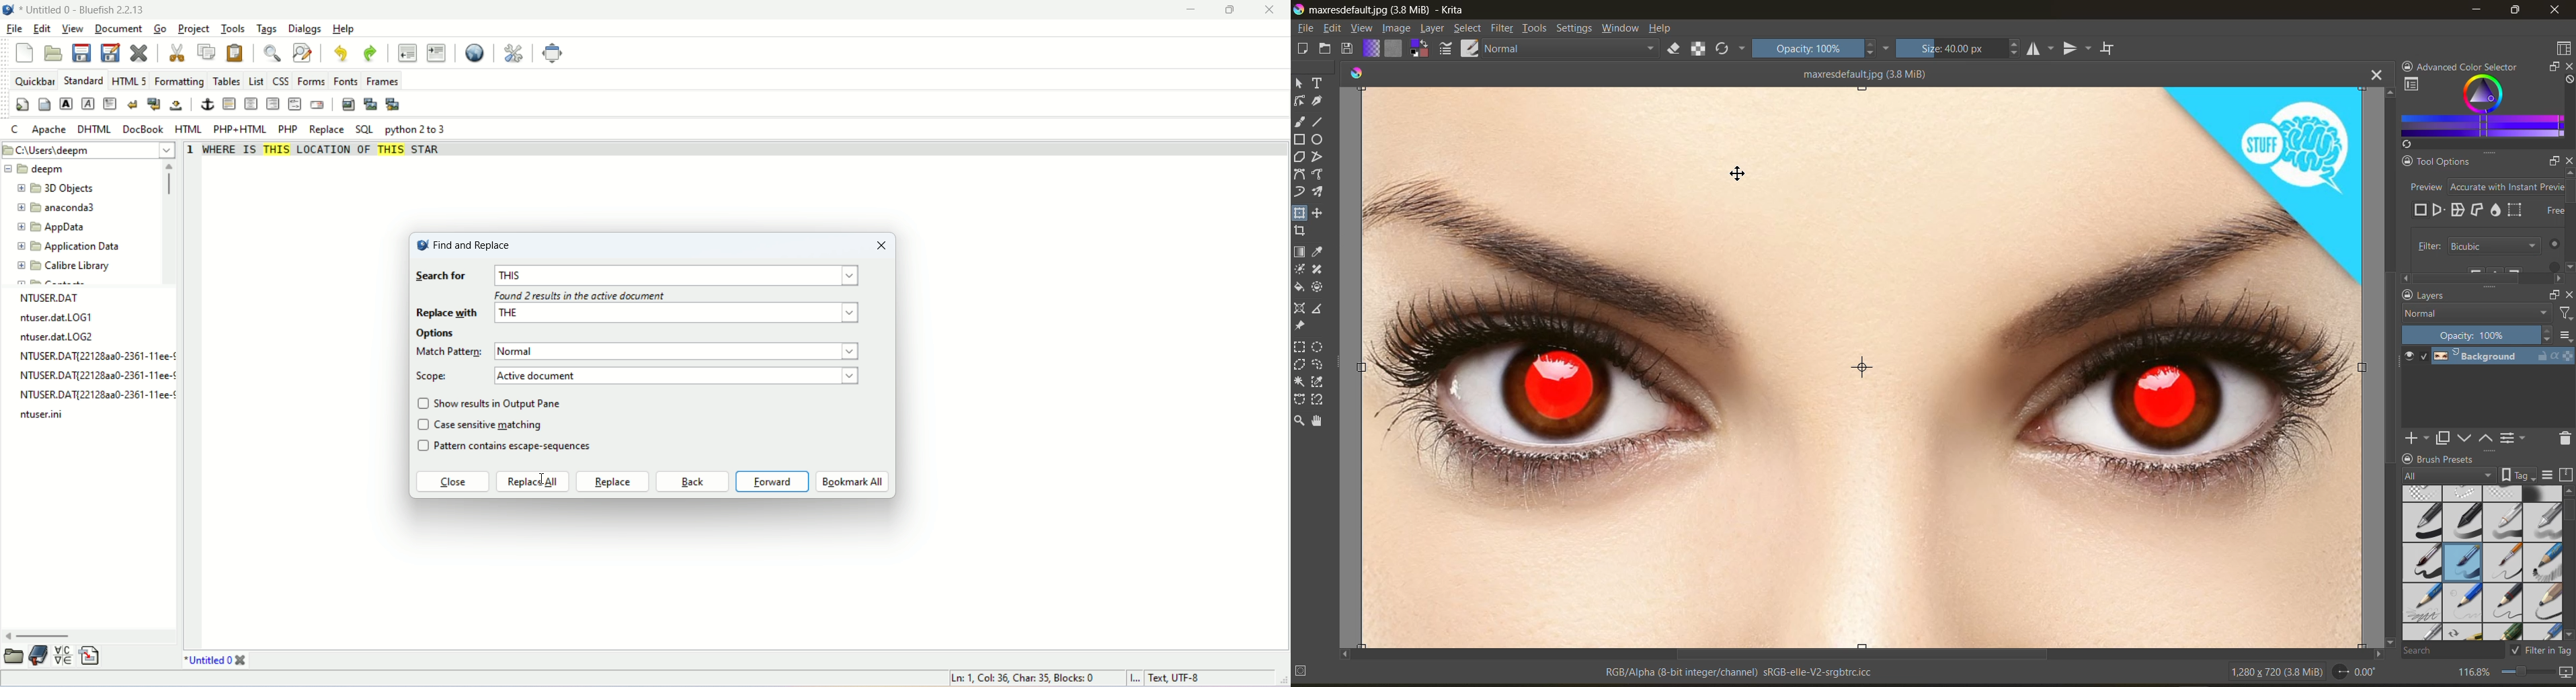  I want to click on tool, so click(1319, 122).